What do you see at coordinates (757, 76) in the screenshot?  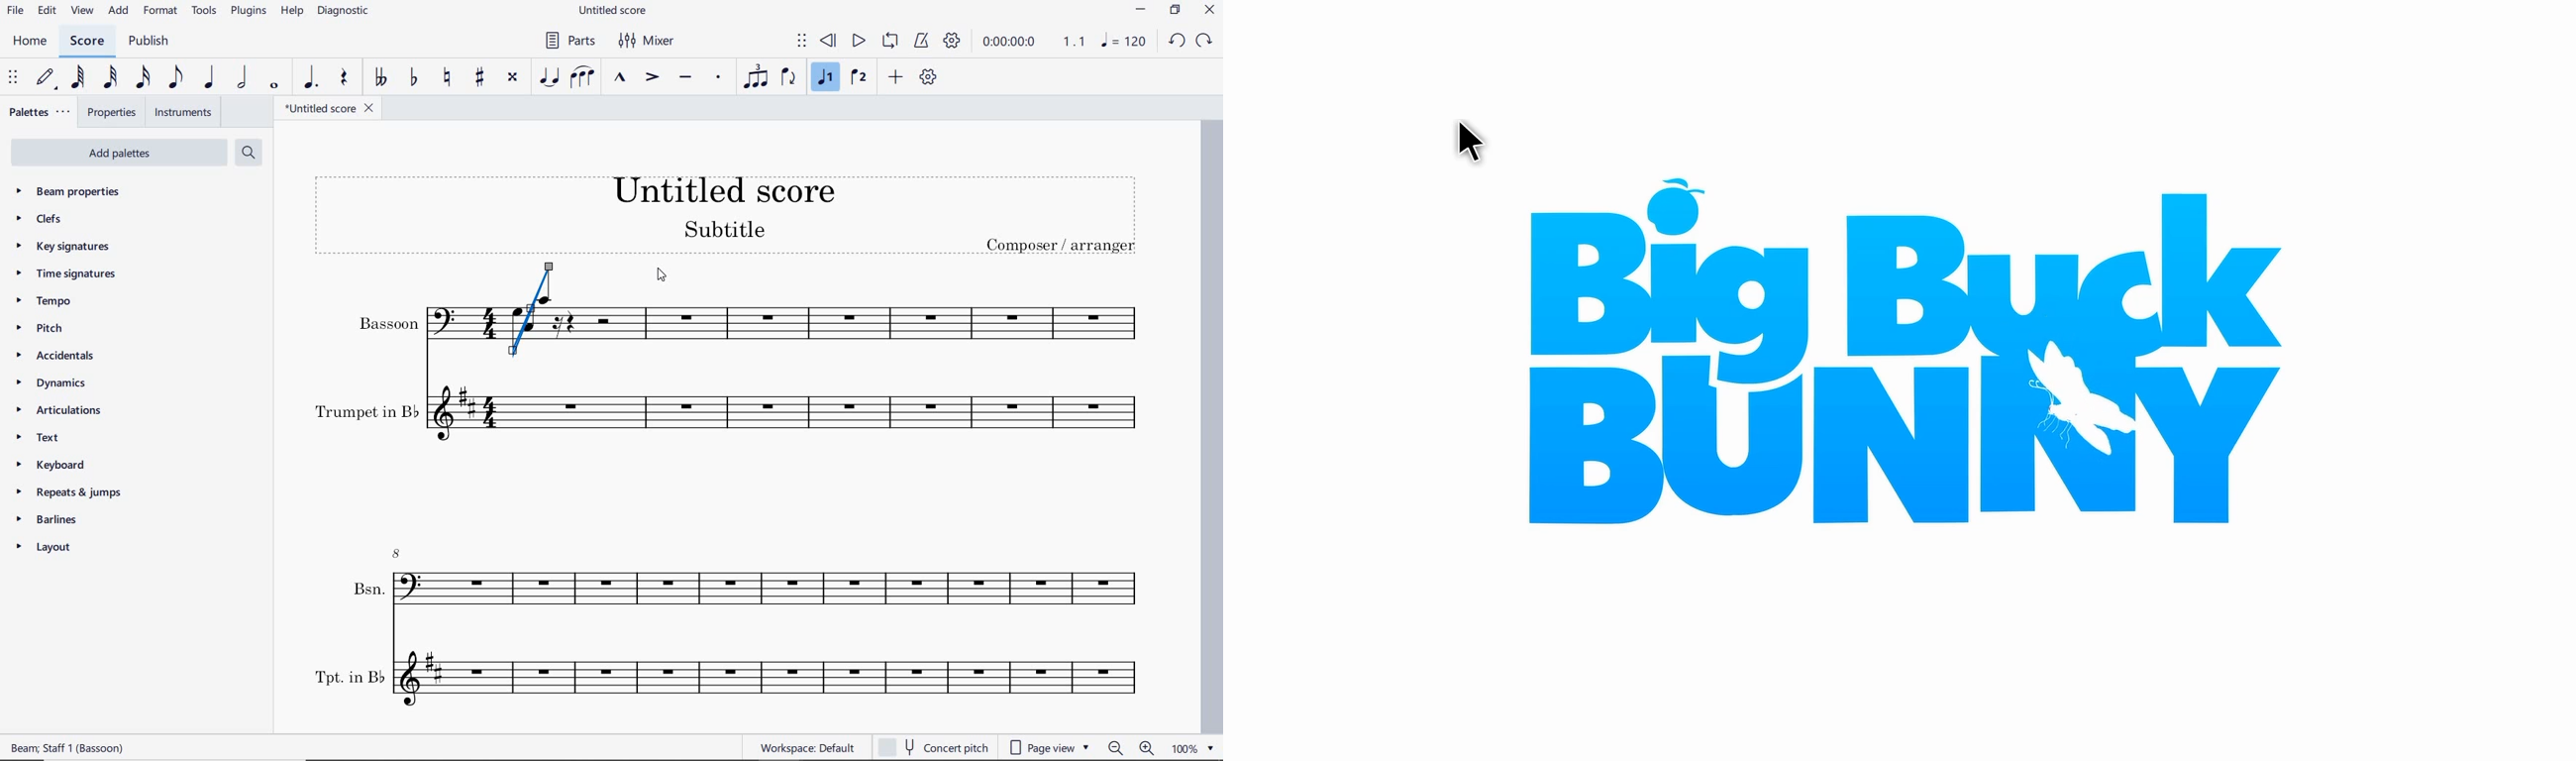 I see `tuplet` at bounding box center [757, 76].